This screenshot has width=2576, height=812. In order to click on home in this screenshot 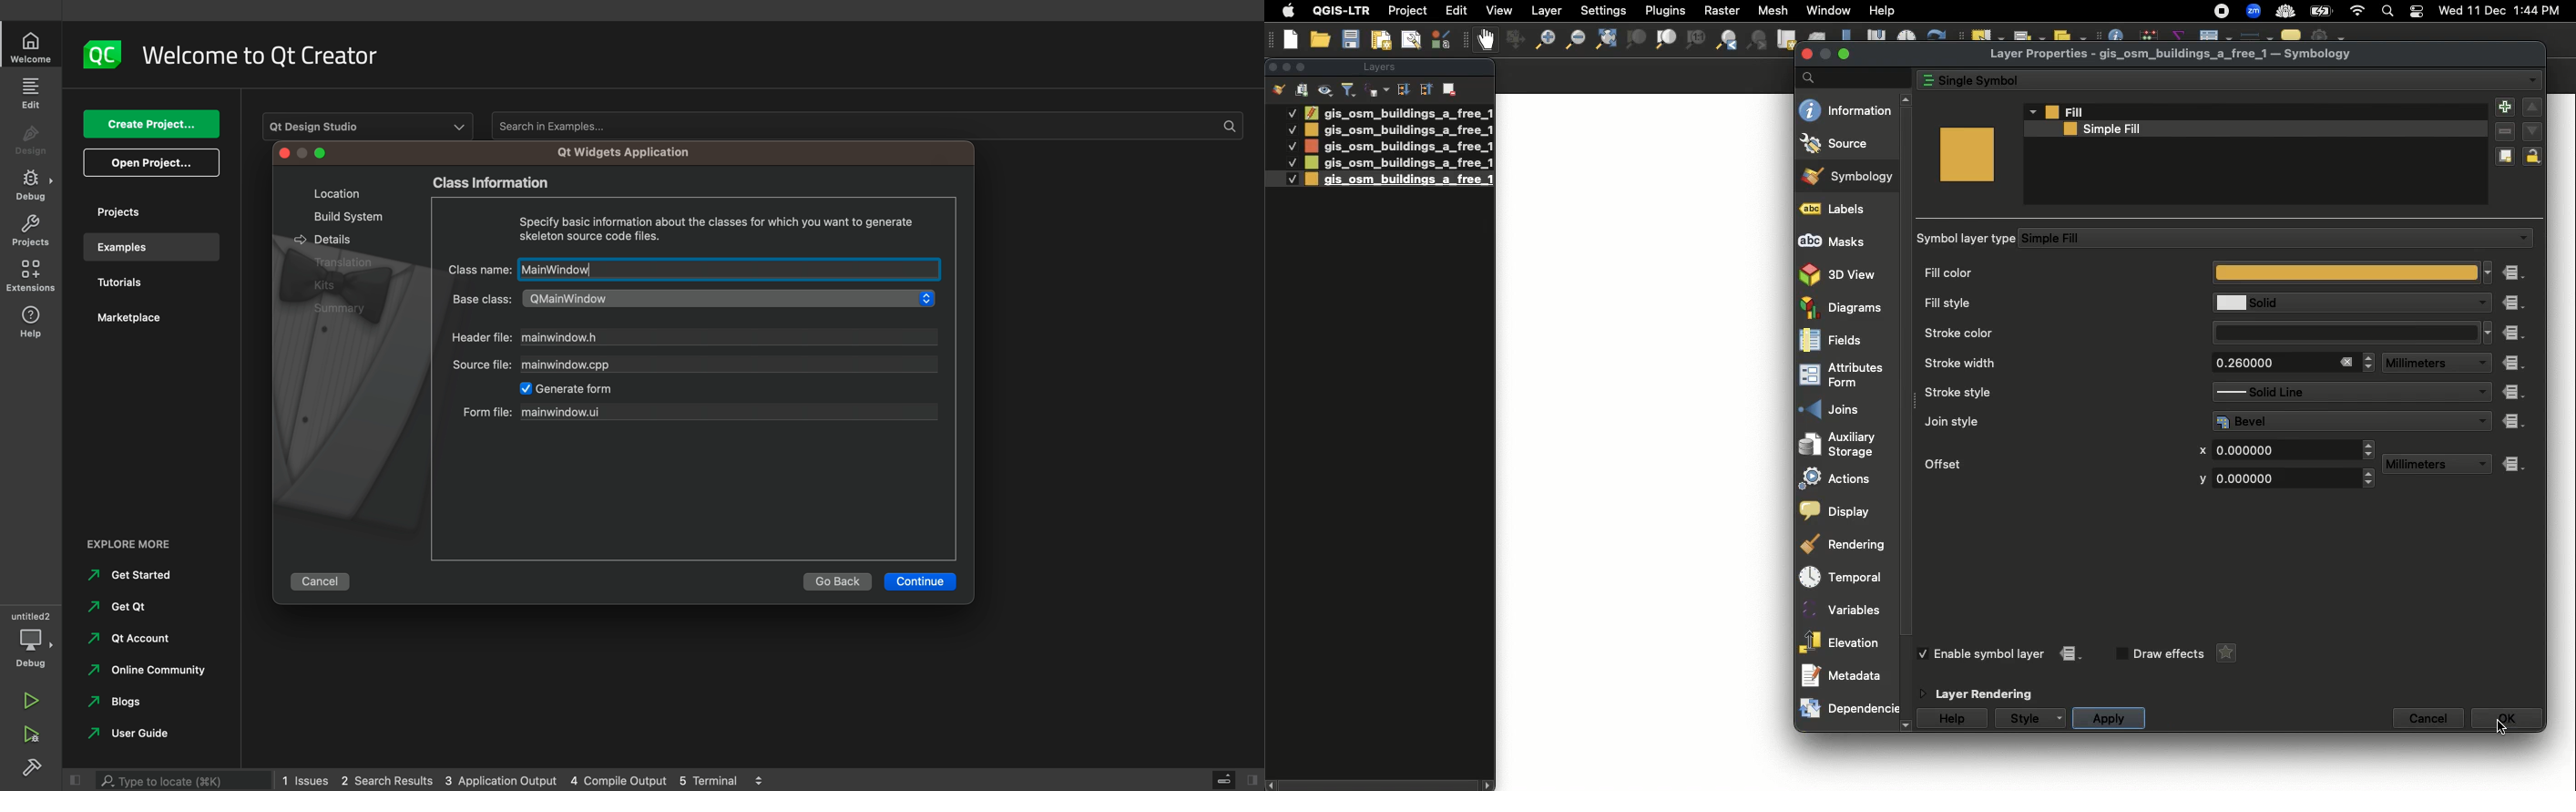, I will do `click(33, 47)`.